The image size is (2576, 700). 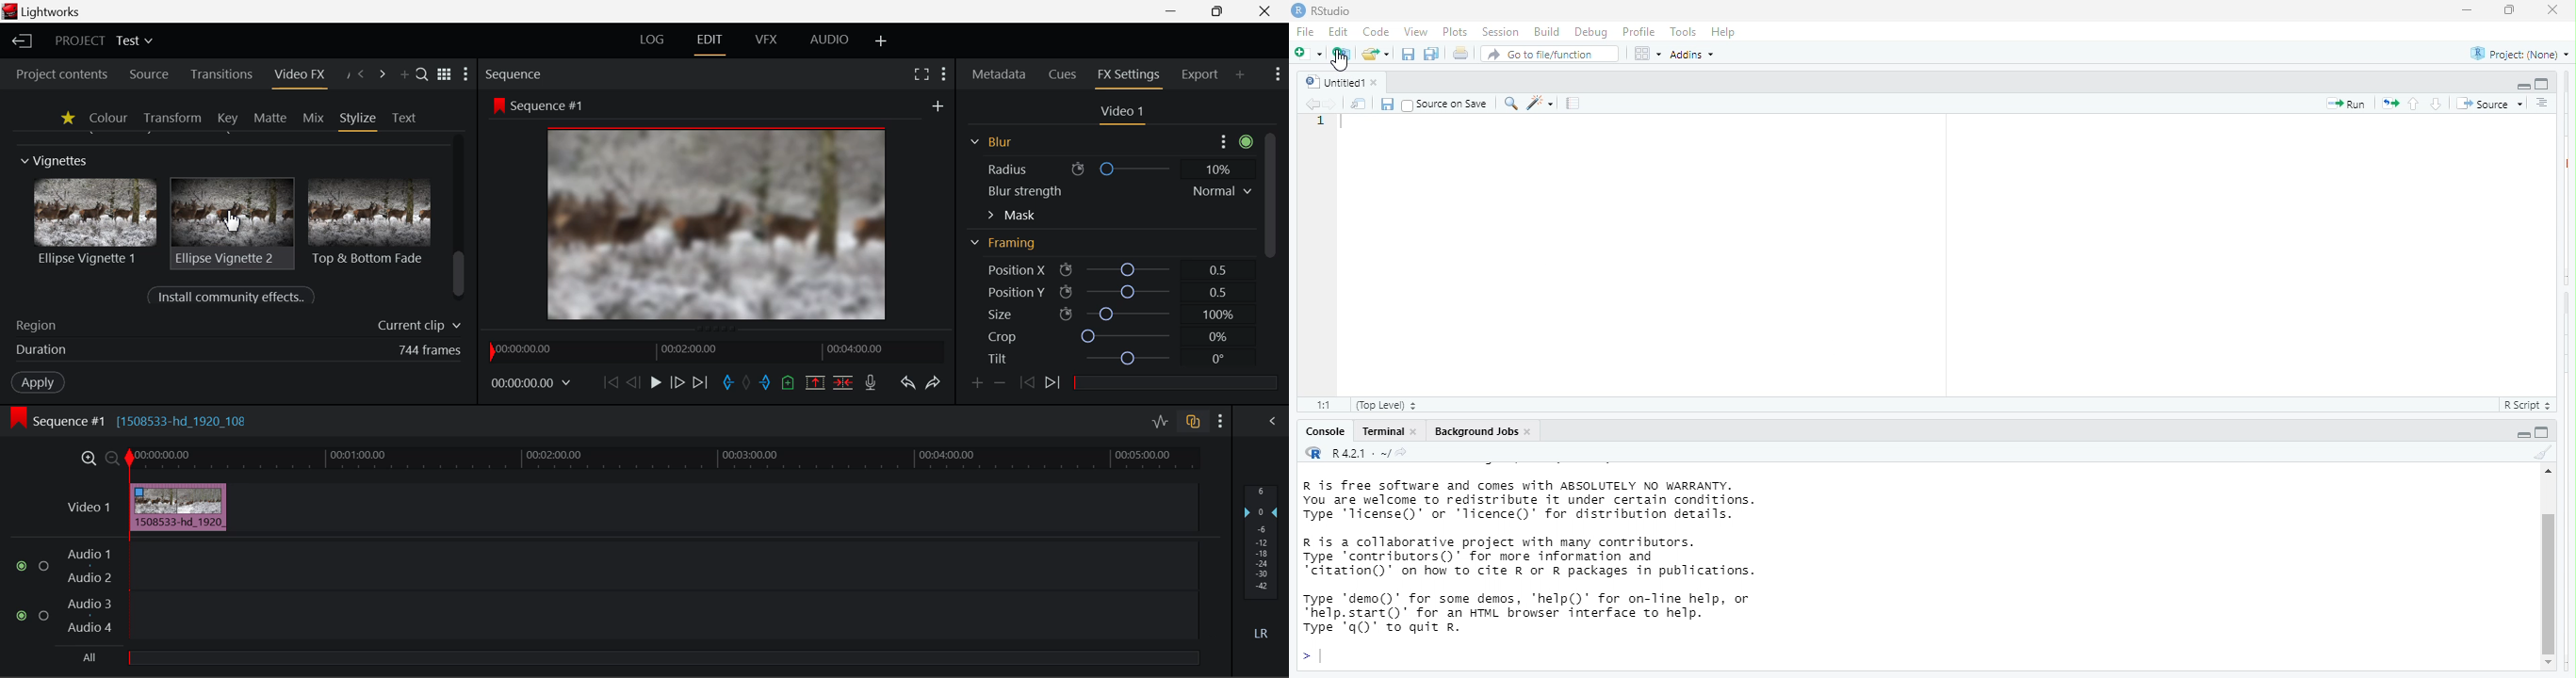 What do you see at coordinates (1331, 103) in the screenshot?
I see `go forward to the next source location` at bounding box center [1331, 103].